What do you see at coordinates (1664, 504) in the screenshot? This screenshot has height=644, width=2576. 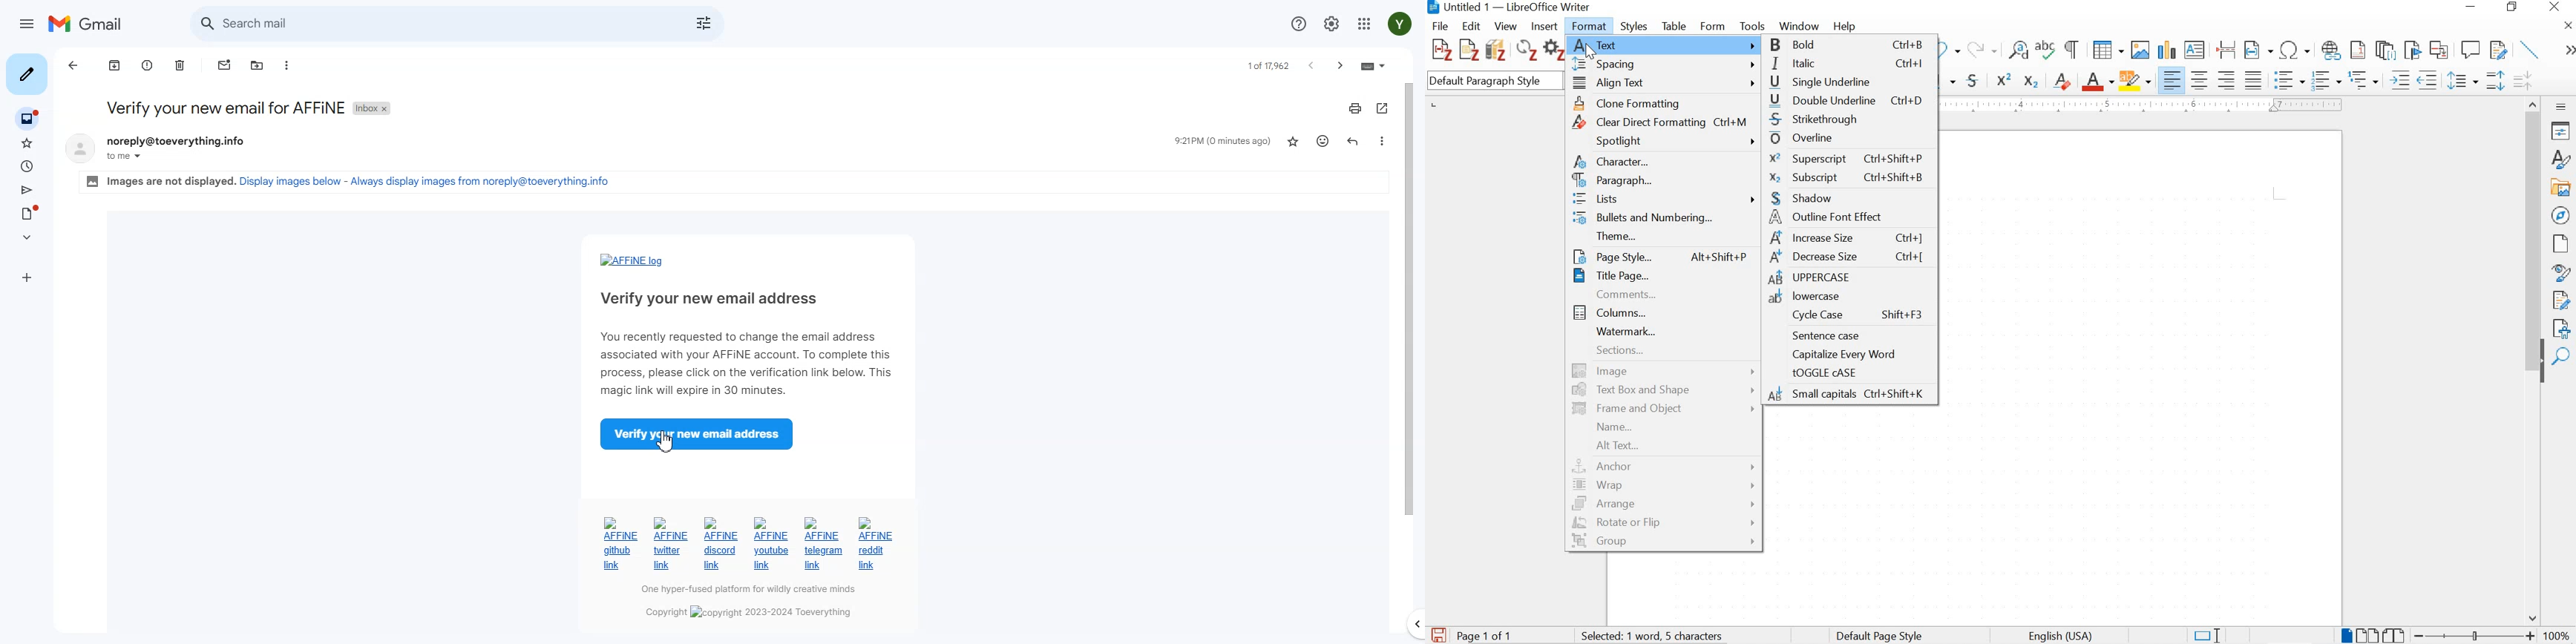 I see `arrange` at bounding box center [1664, 504].